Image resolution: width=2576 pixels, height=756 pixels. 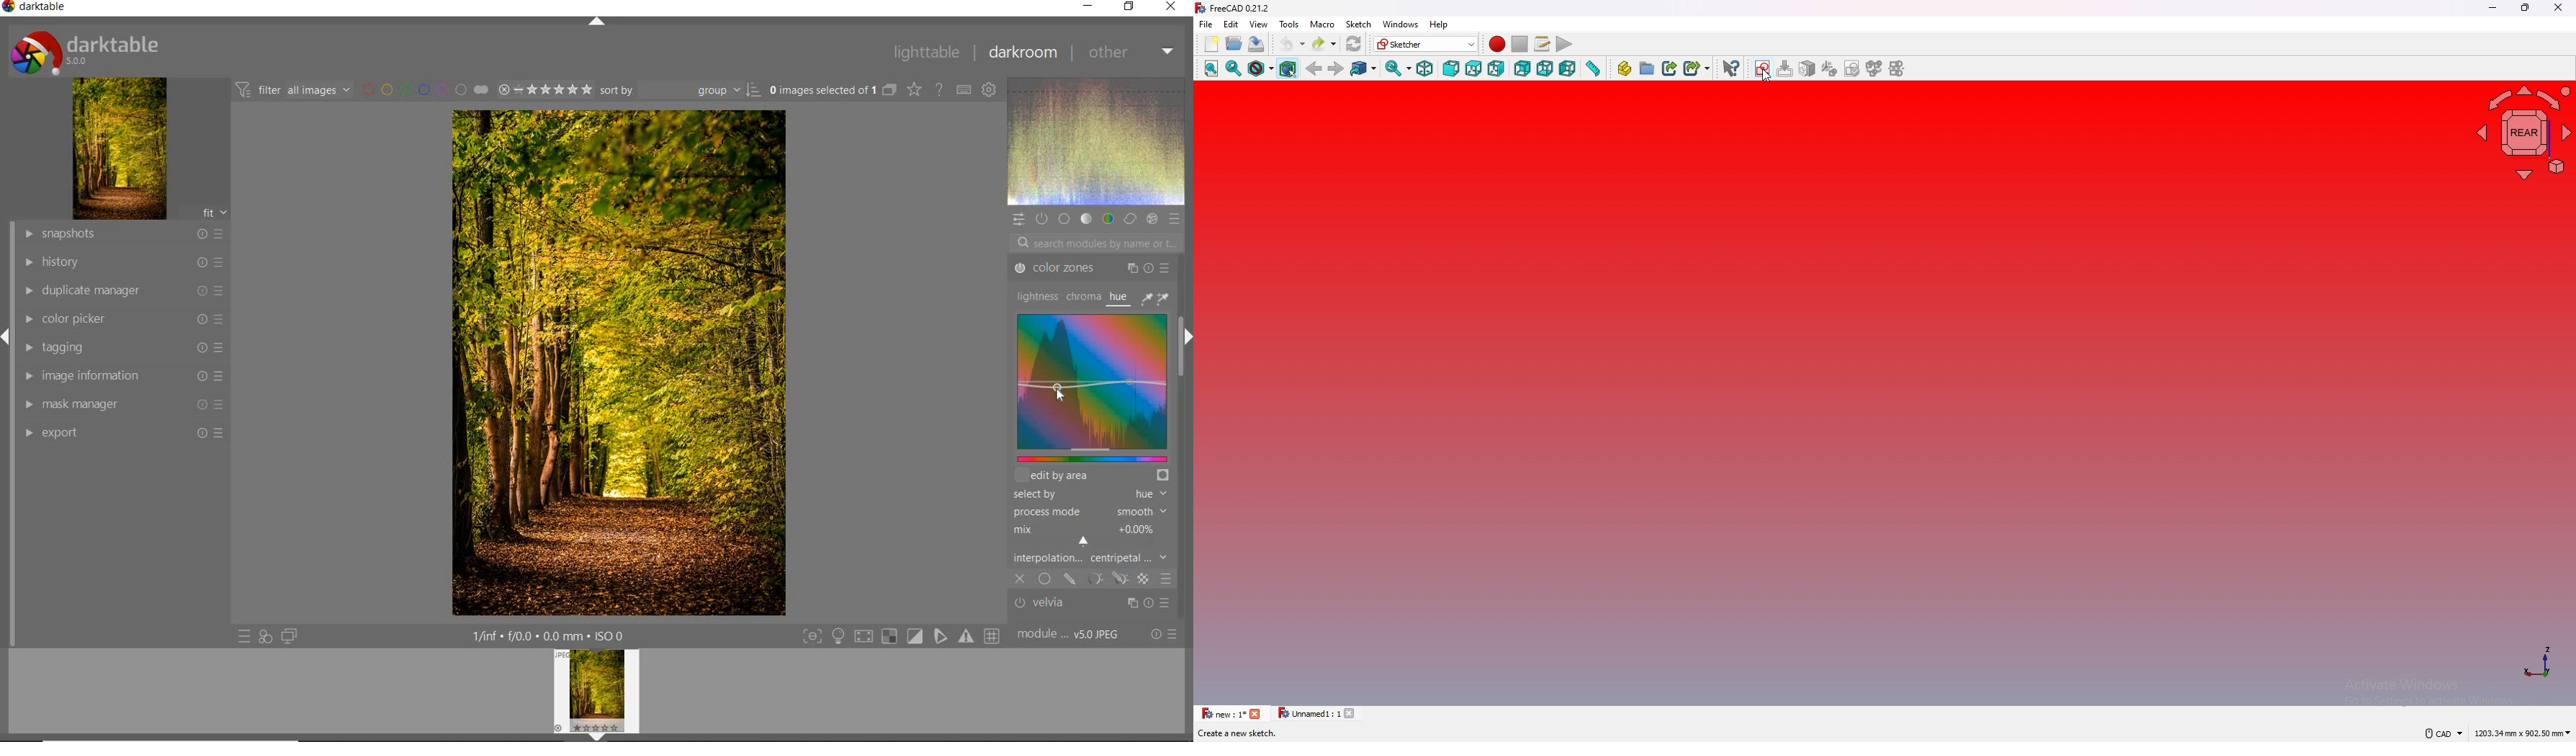 What do you see at coordinates (1239, 733) in the screenshot?
I see `Create a new sketch.` at bounding box center [1239, 733].